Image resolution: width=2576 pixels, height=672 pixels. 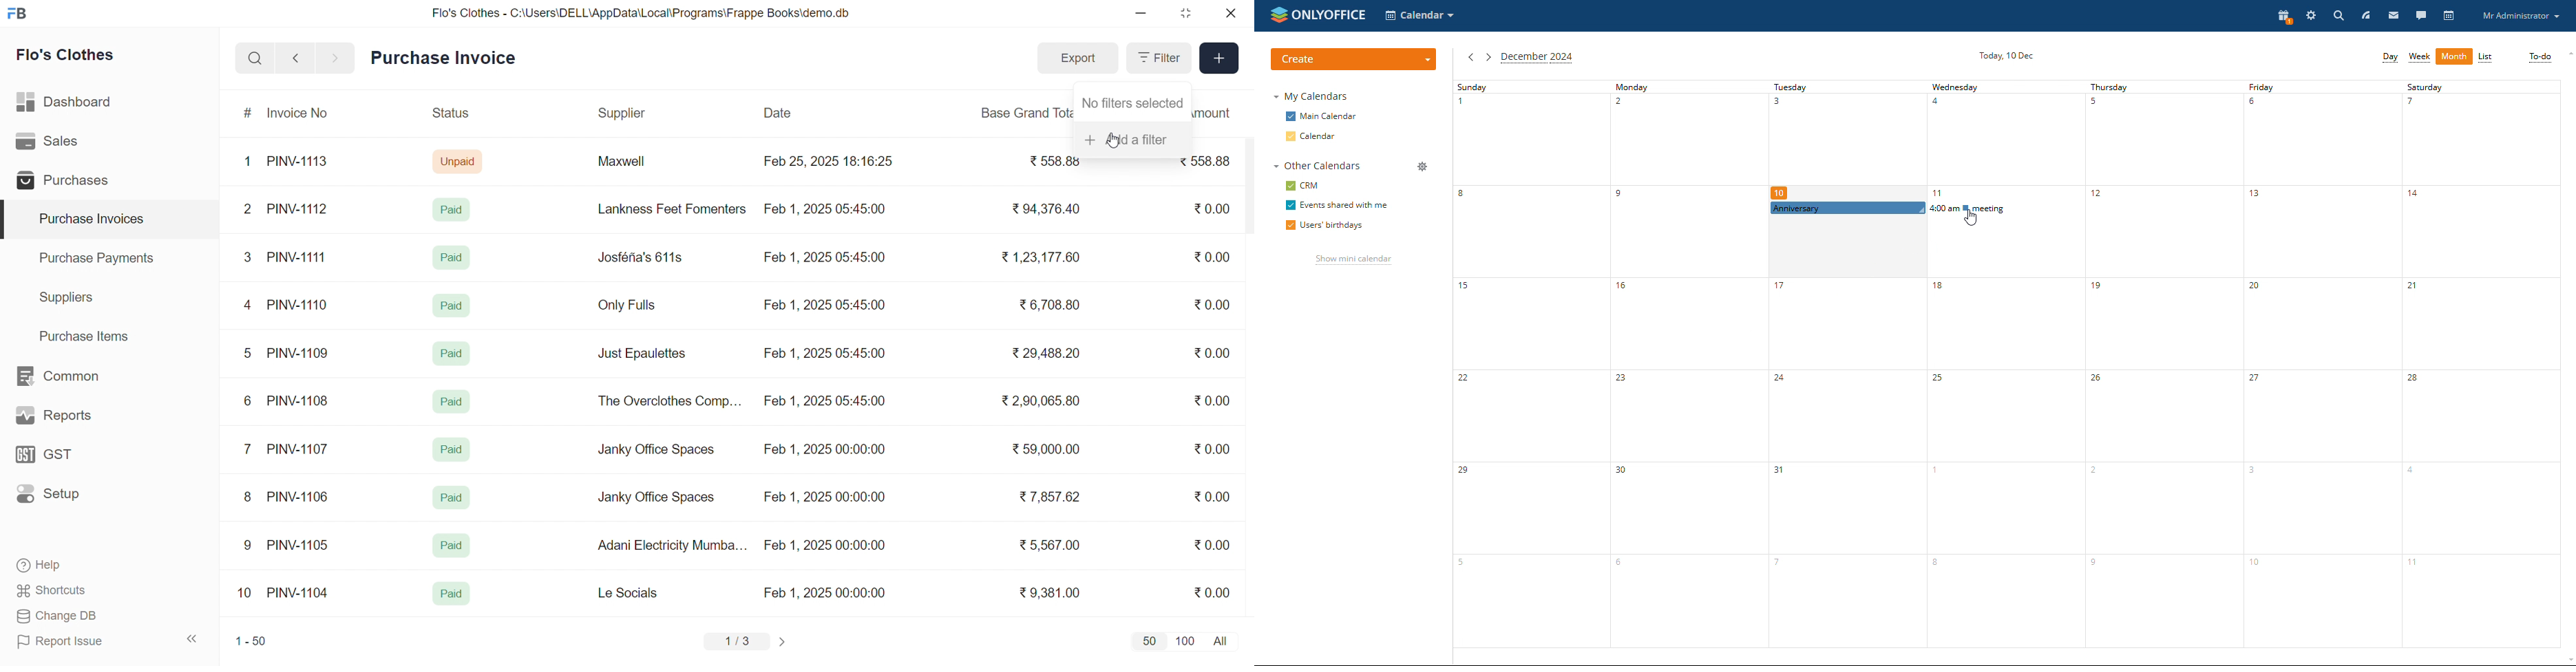 What do you see at coordinates (336, 57) in the screenshot?
I see `navigate forward` at bounding box center [336, 57].